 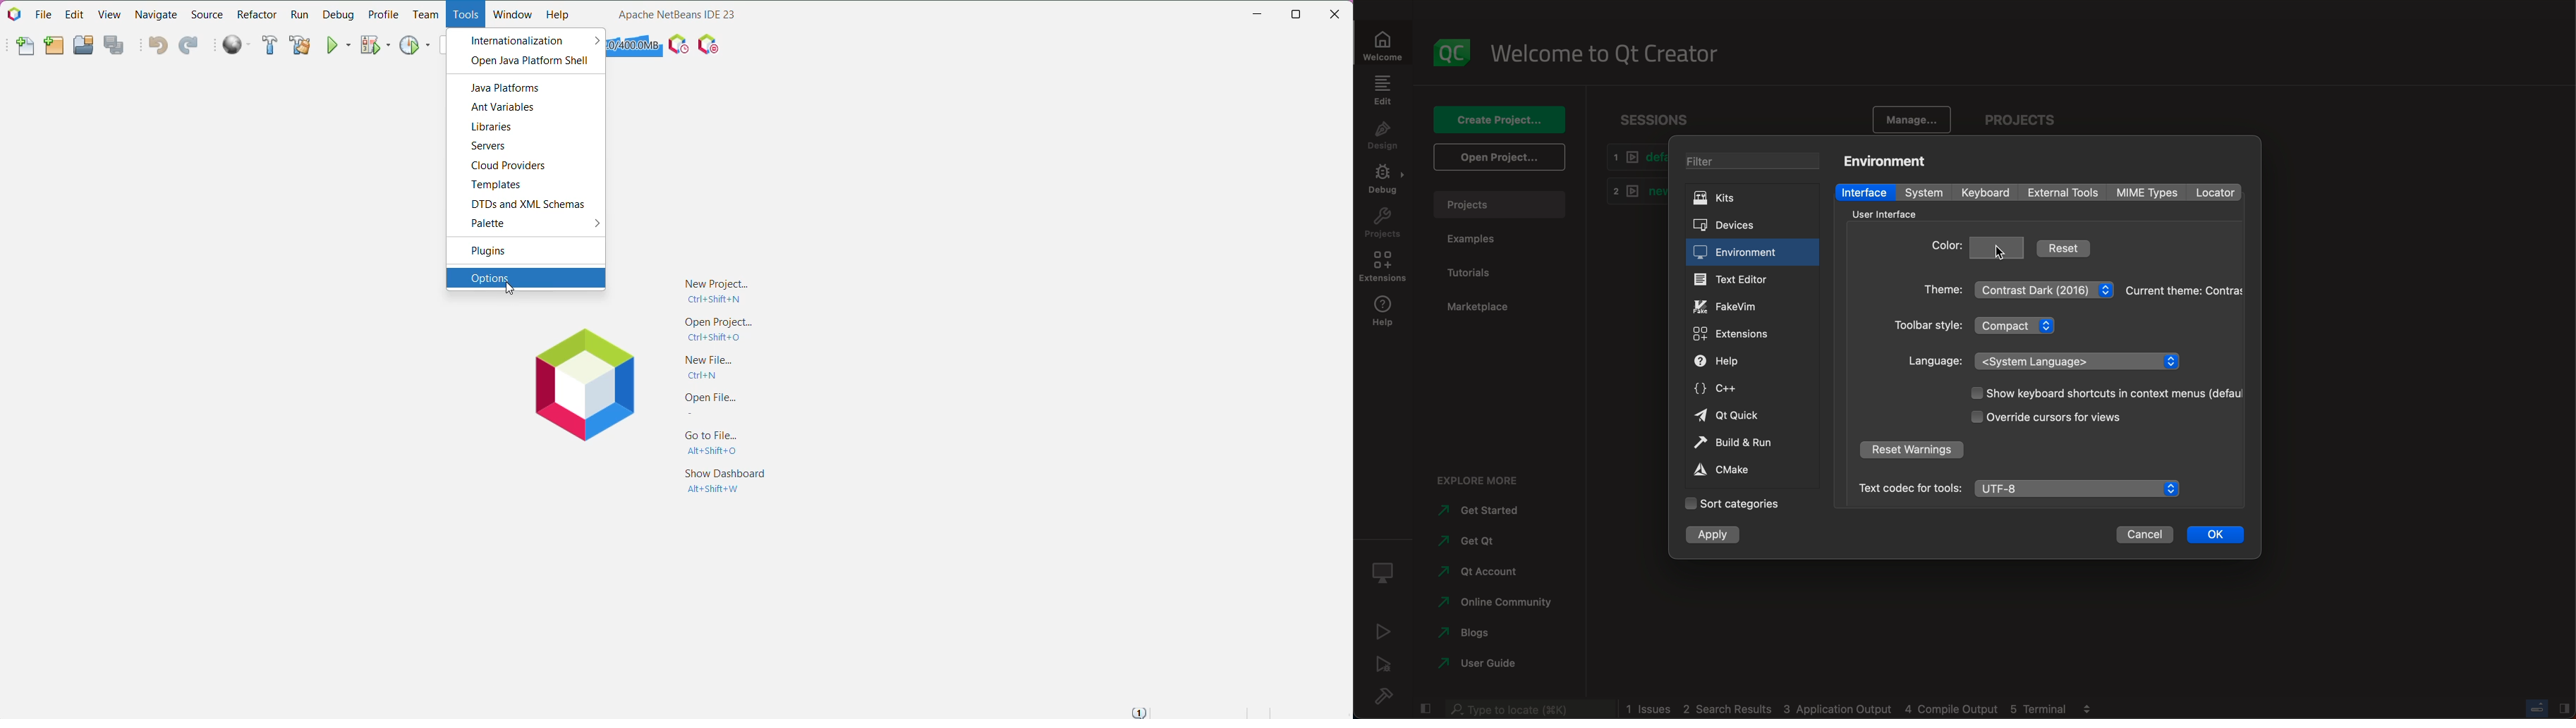 What do you see at coordinates (157, 47) in the screenshot?
I see `Undo` at bounding box center [157, 47].